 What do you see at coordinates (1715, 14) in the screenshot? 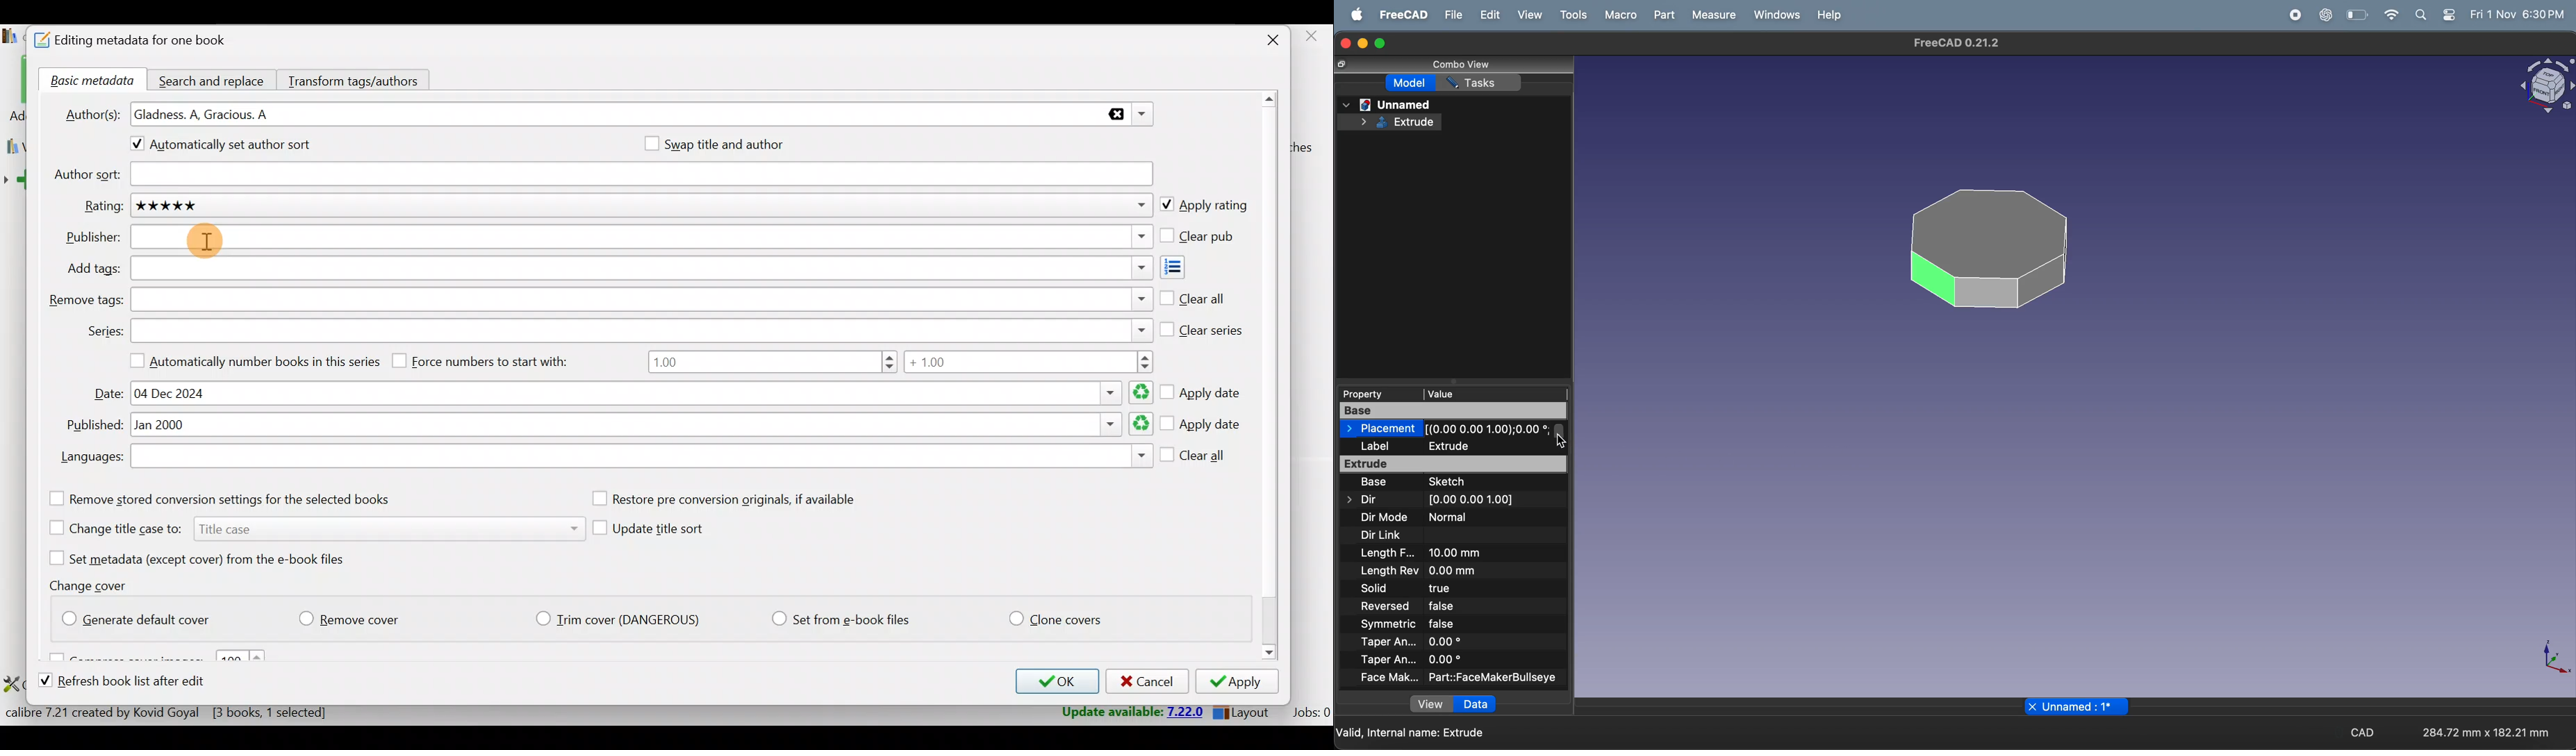
I see `measure` at bounding box center [1715, 14].